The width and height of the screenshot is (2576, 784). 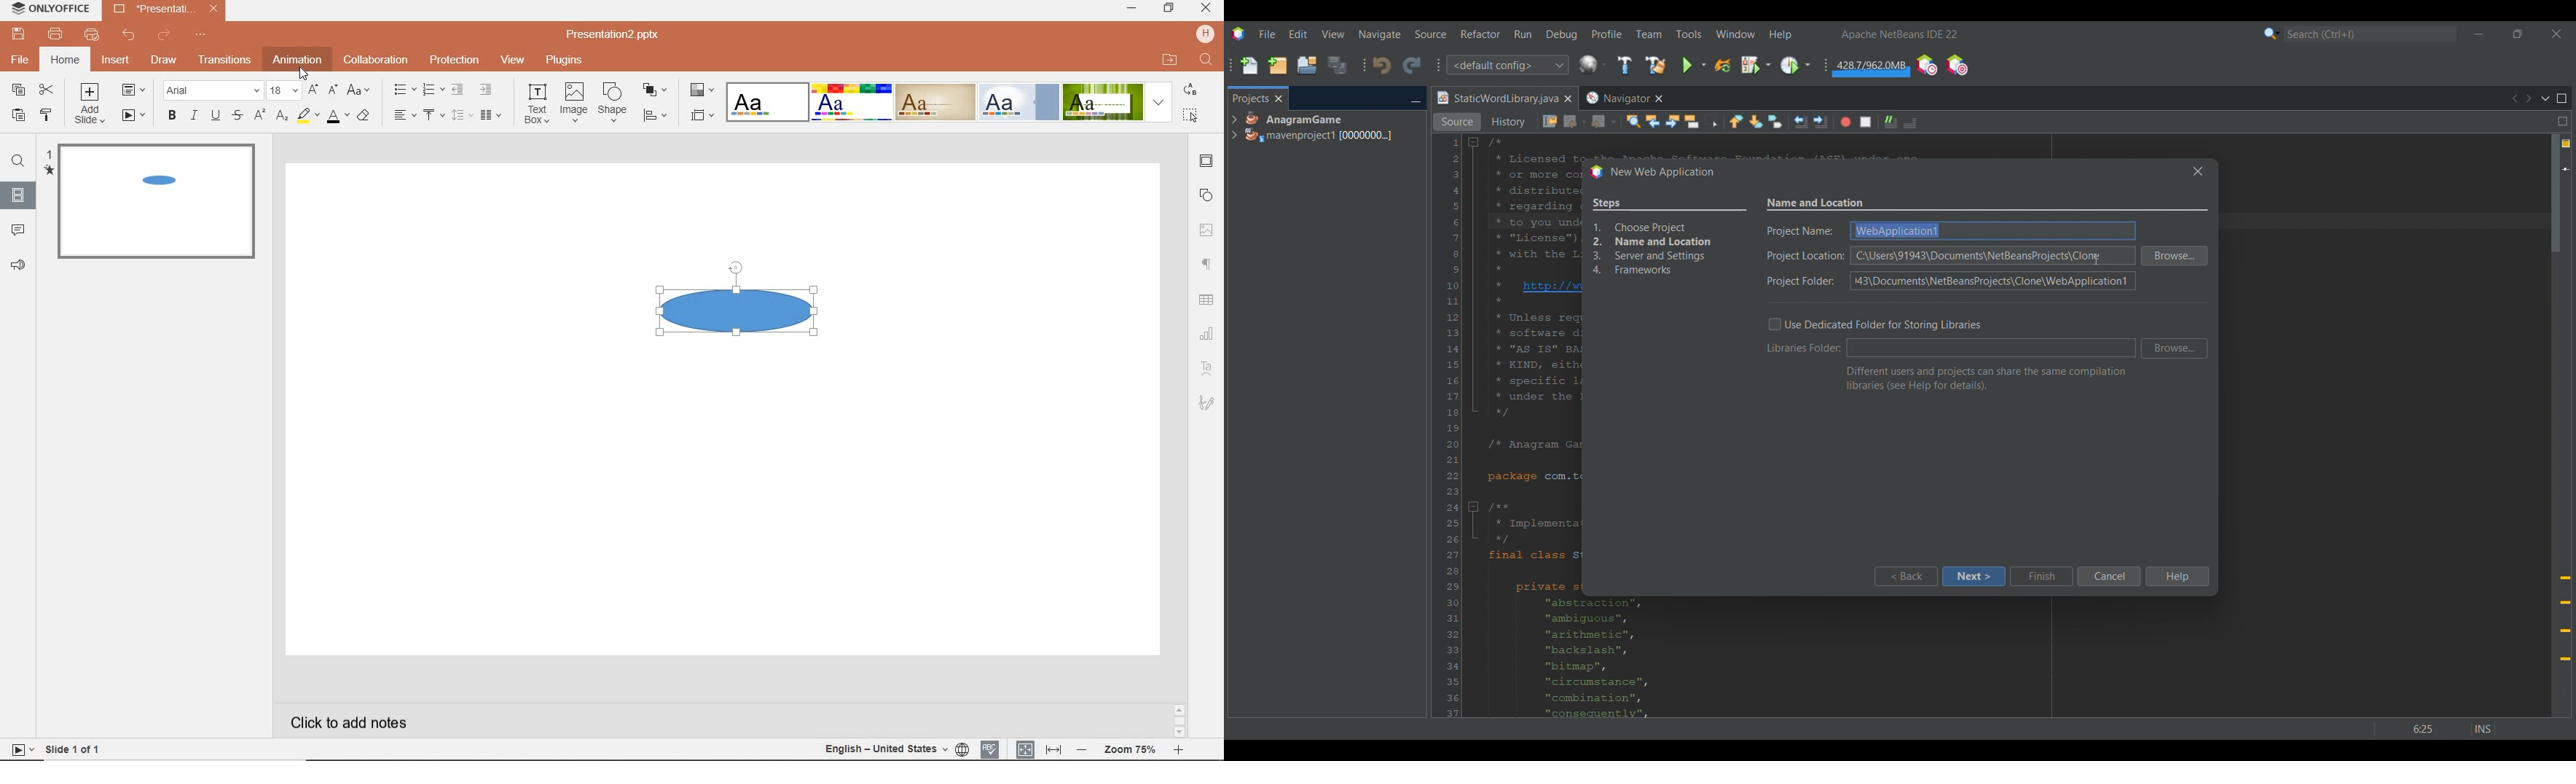 I want to click on signature, so click(x=1208, y=403).